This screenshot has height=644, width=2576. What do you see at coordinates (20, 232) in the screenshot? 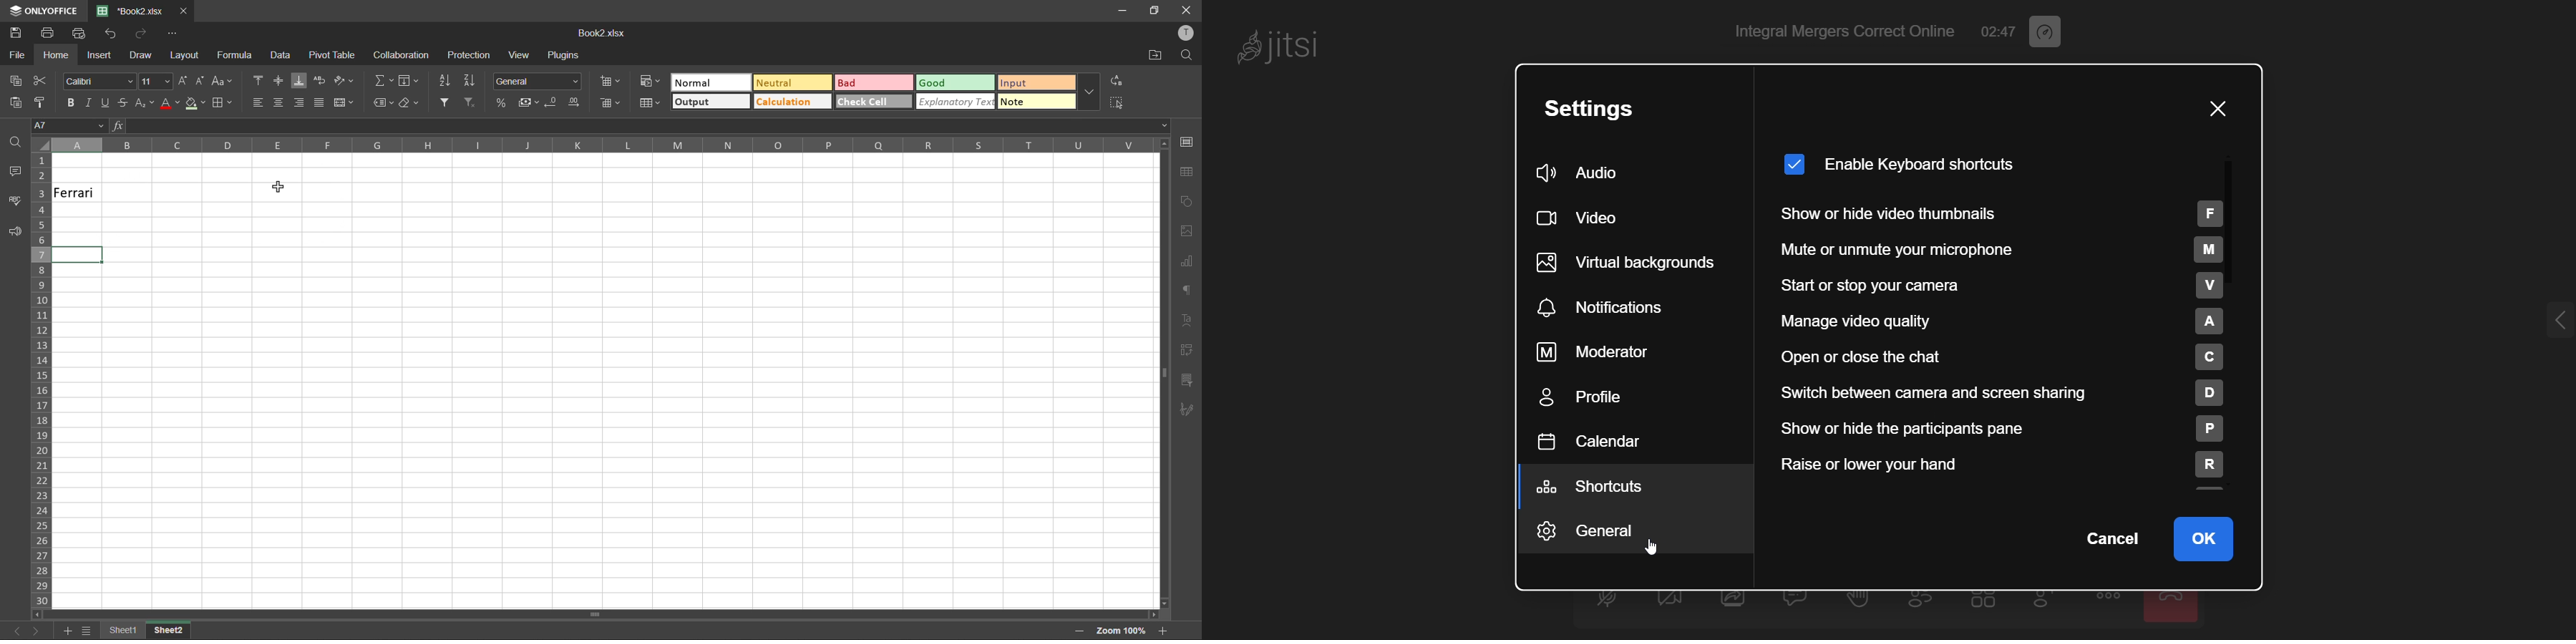
I see `feedback` at bounding box center [20, 232].